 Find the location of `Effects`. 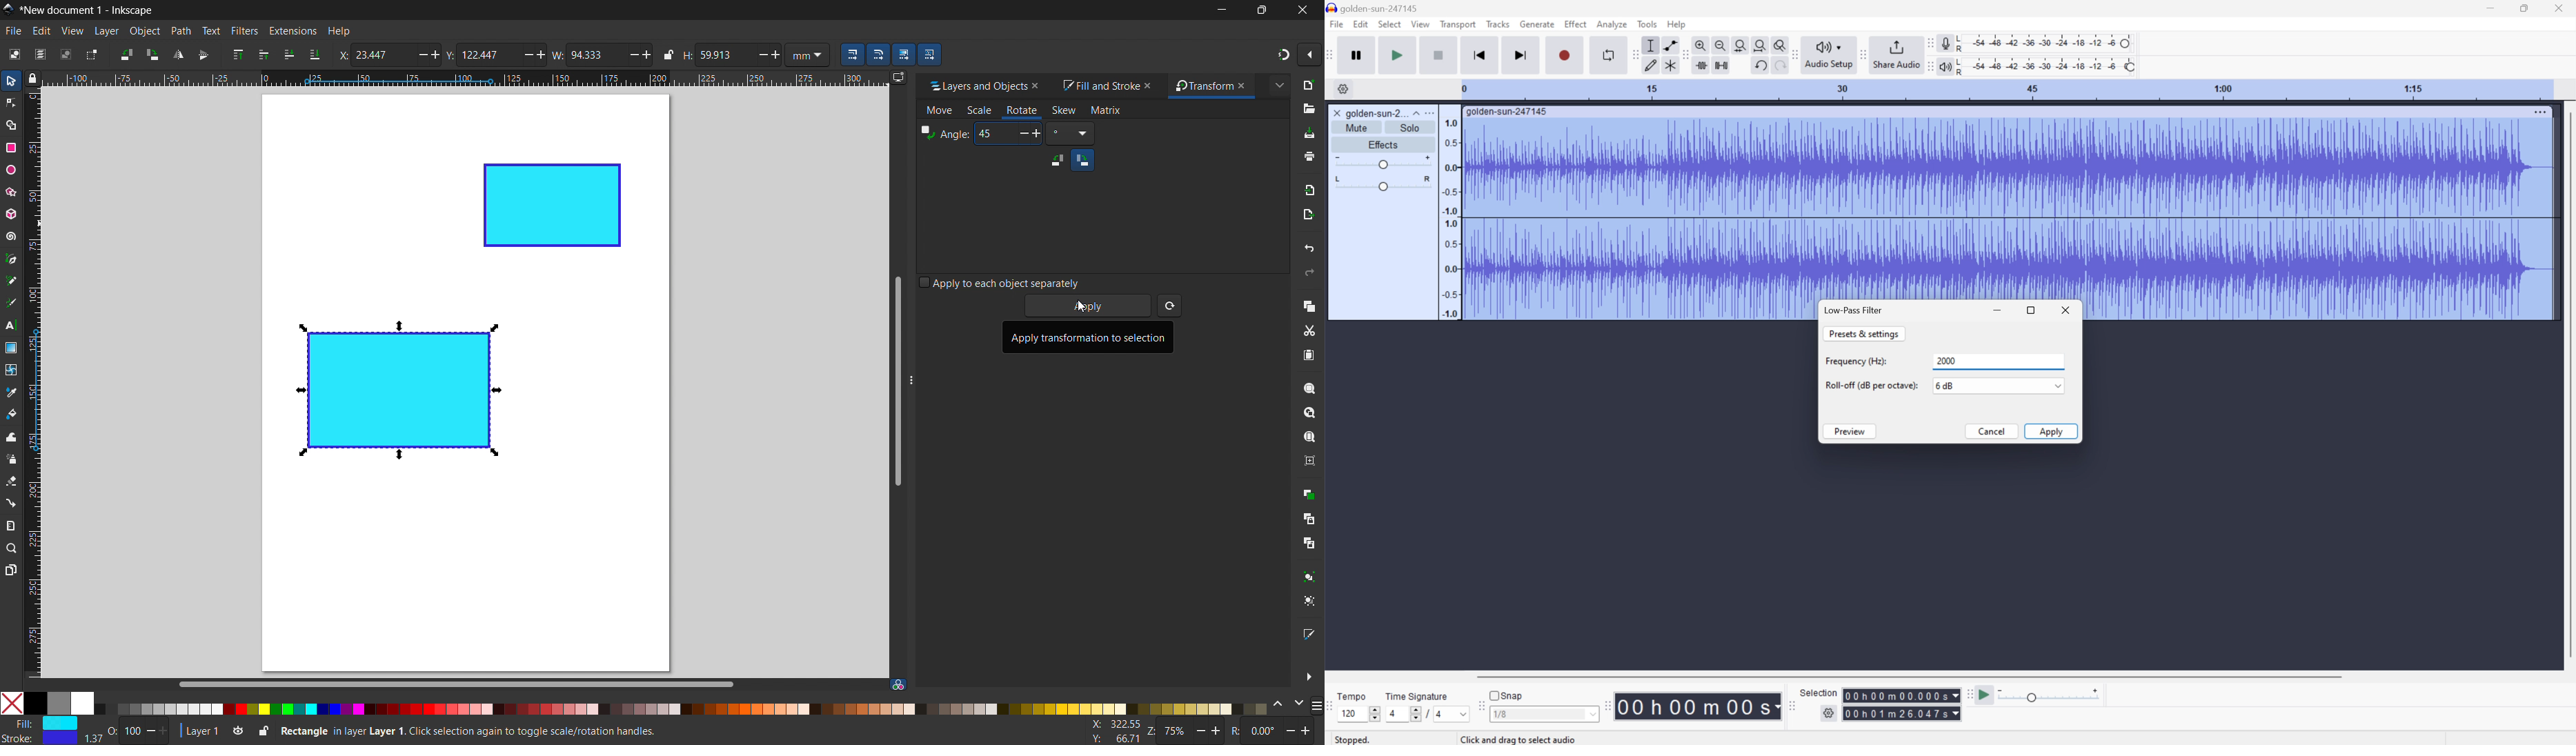

Effects is located at coordinates (1382, 143).